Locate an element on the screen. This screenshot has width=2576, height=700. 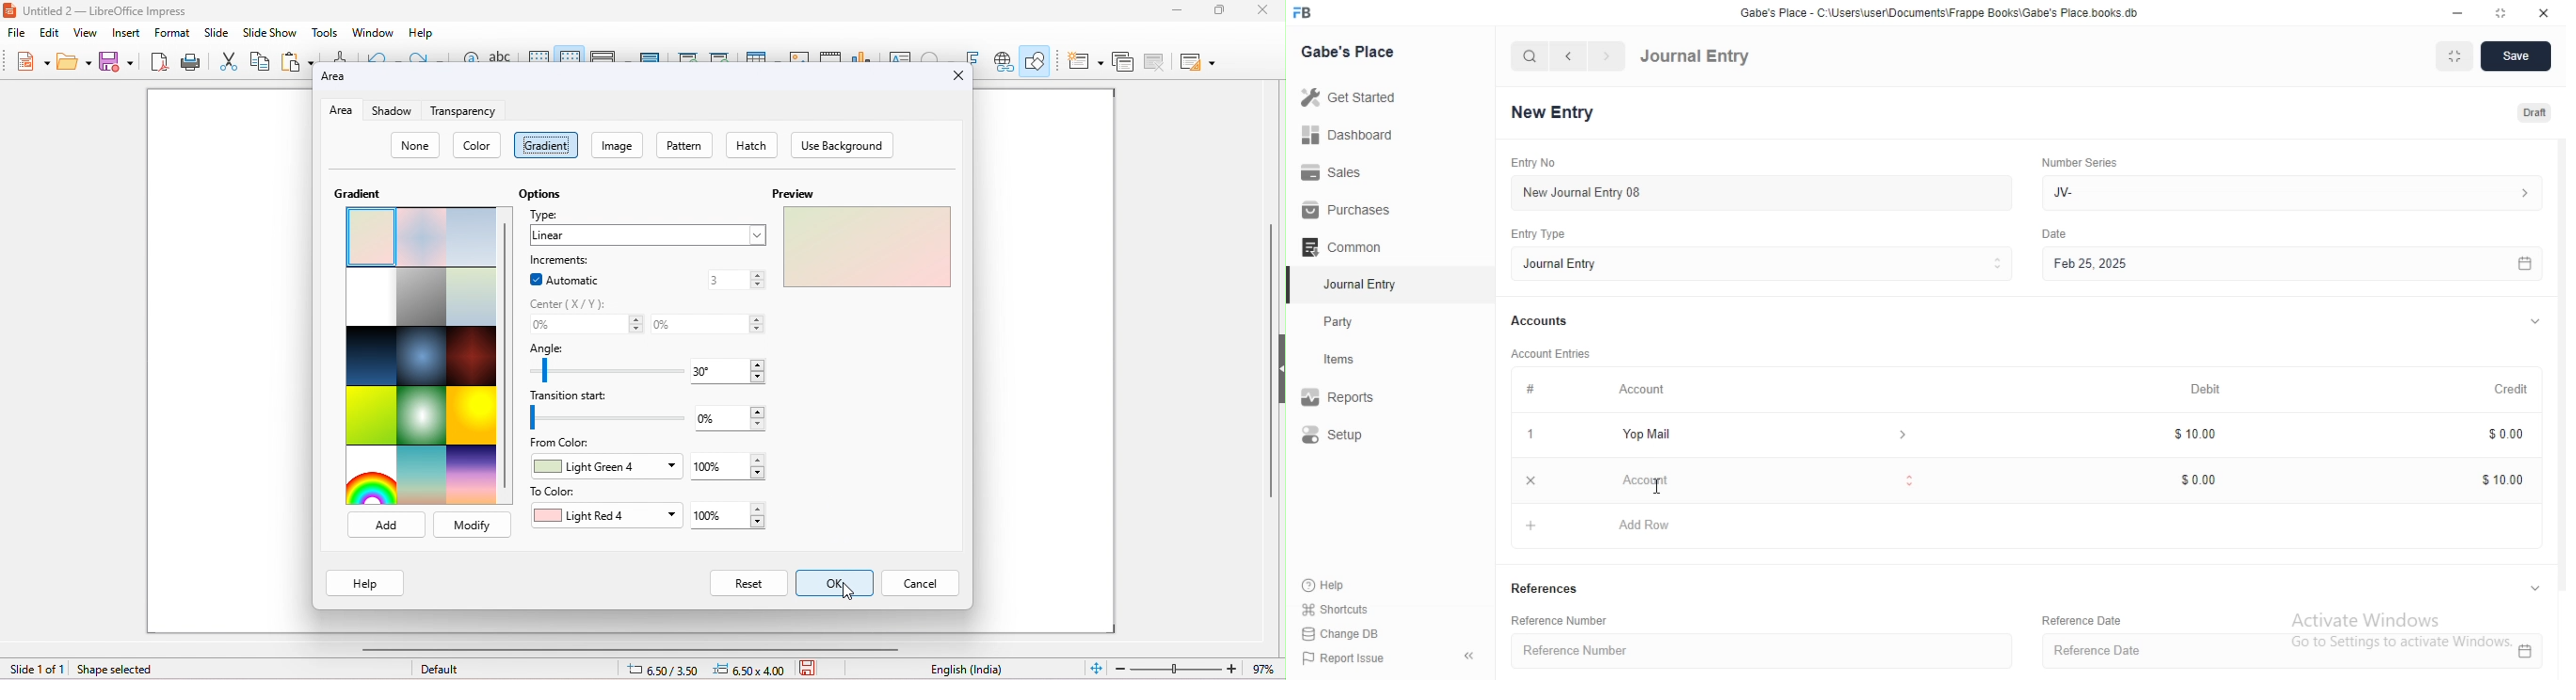
insert chart is located at coordinates (861, 55).